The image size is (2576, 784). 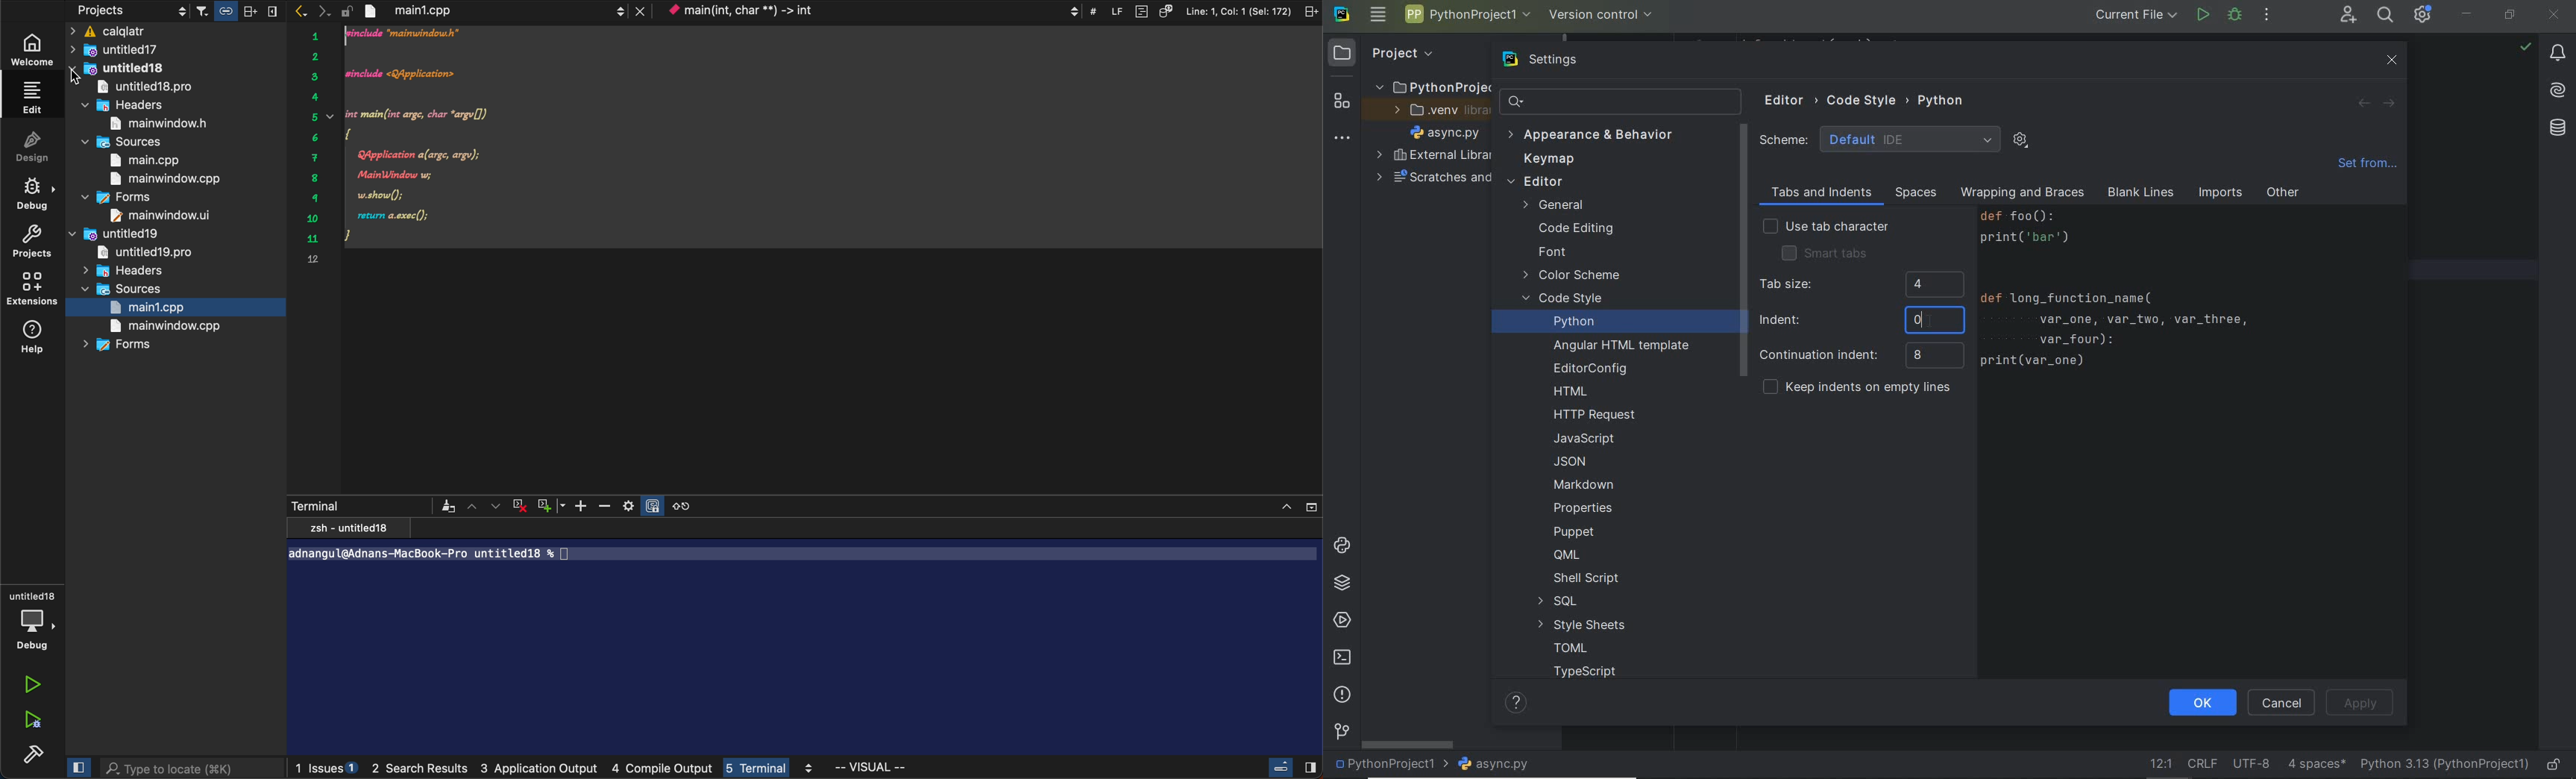 I want to click on Angular HTML Template, so click(x=1621, y=347).